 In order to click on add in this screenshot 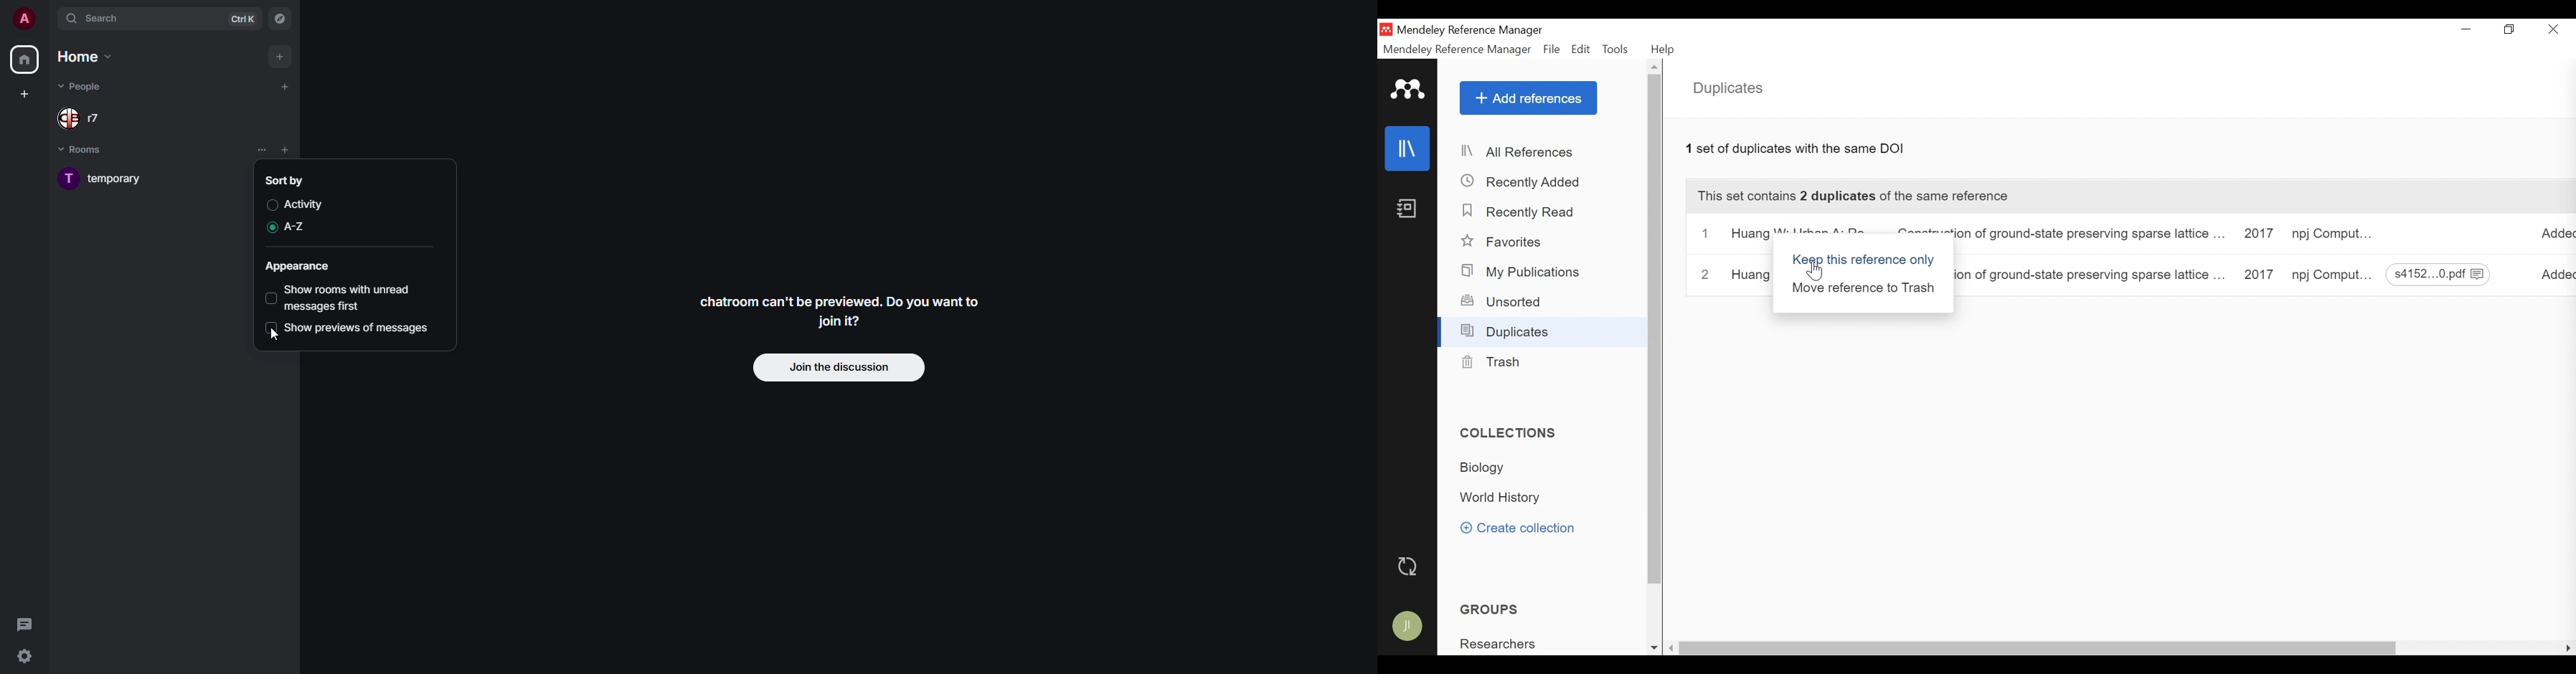, I will do `click(284, 87)`.